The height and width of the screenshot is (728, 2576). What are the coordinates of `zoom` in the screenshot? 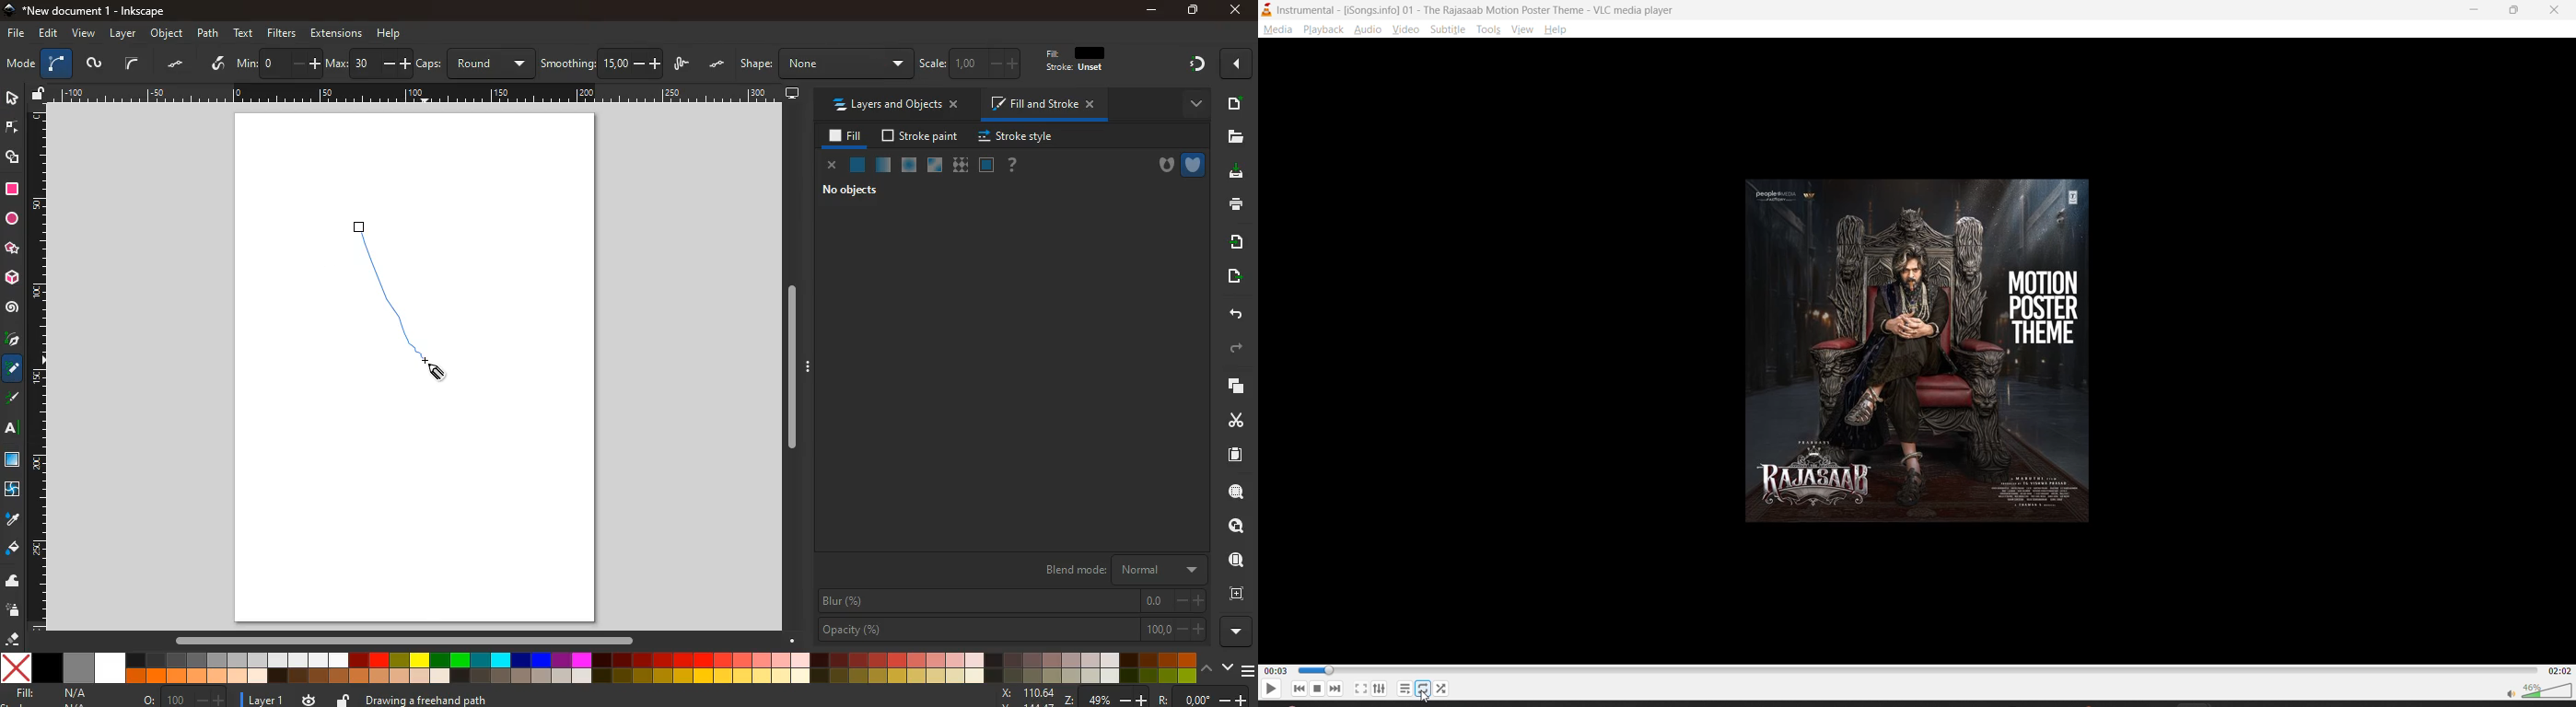 It's located at (1125, 697).